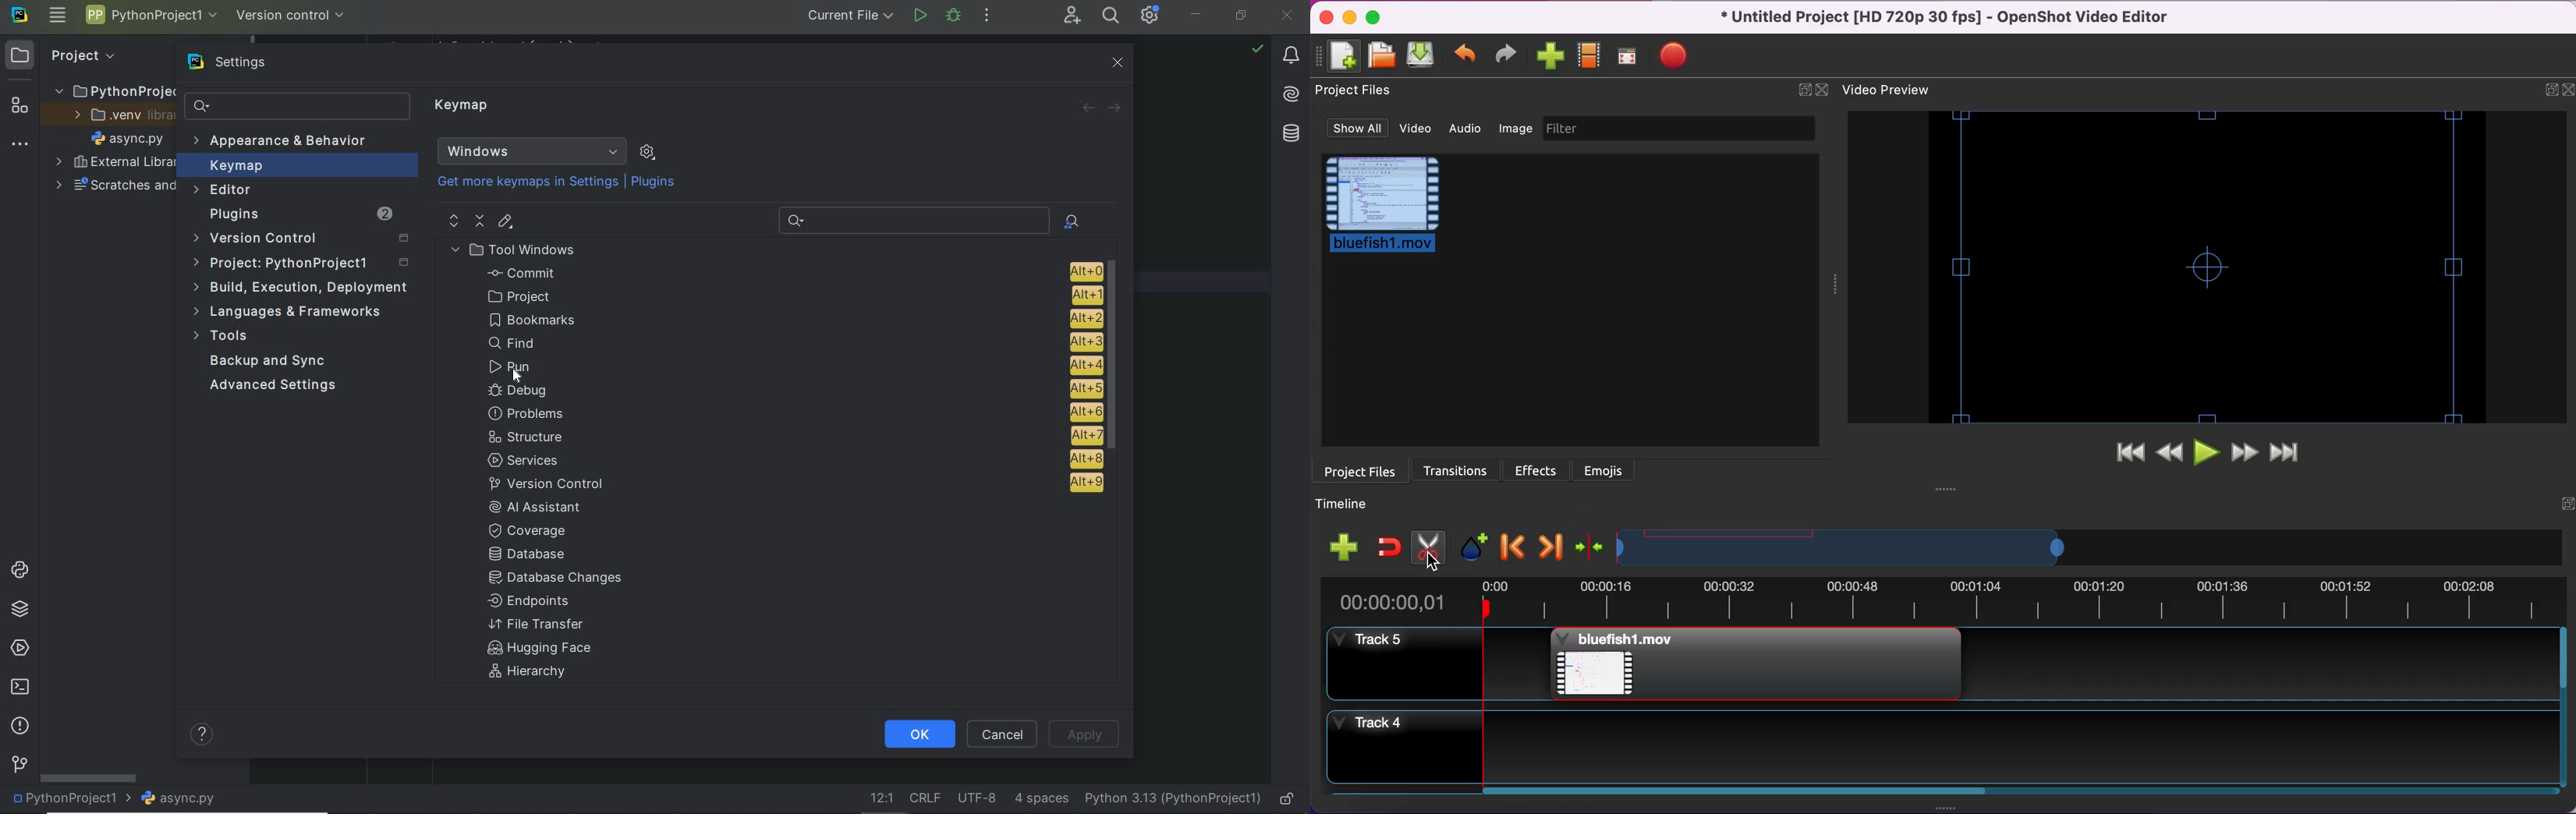 Image resolution: width=2576 pixels, height=840 pixels. What do you see at coordinates (20, 141) in the screenshot?
I see `More tool windows` at bounding box center [20, 141].